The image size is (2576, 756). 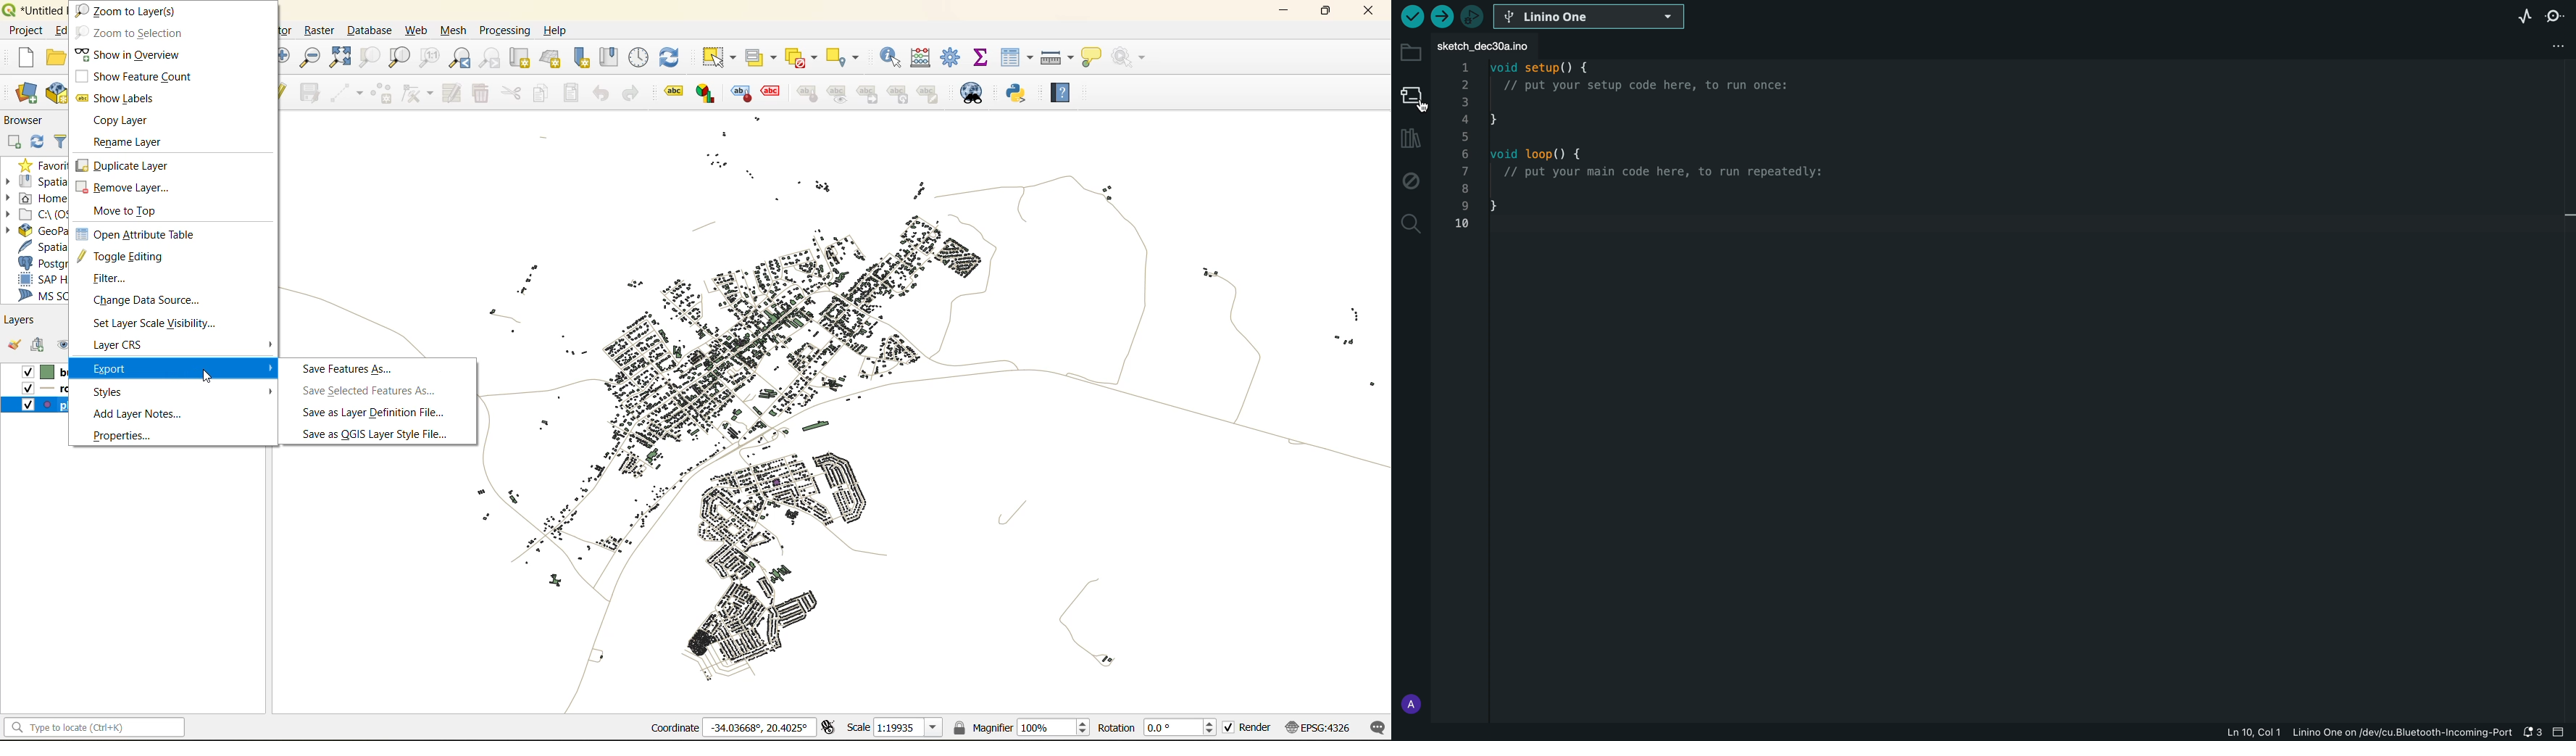 What do you see at coordinates (1469, 16) in the screenshot?
I see `debugger` at bounding box center [1469, 16].